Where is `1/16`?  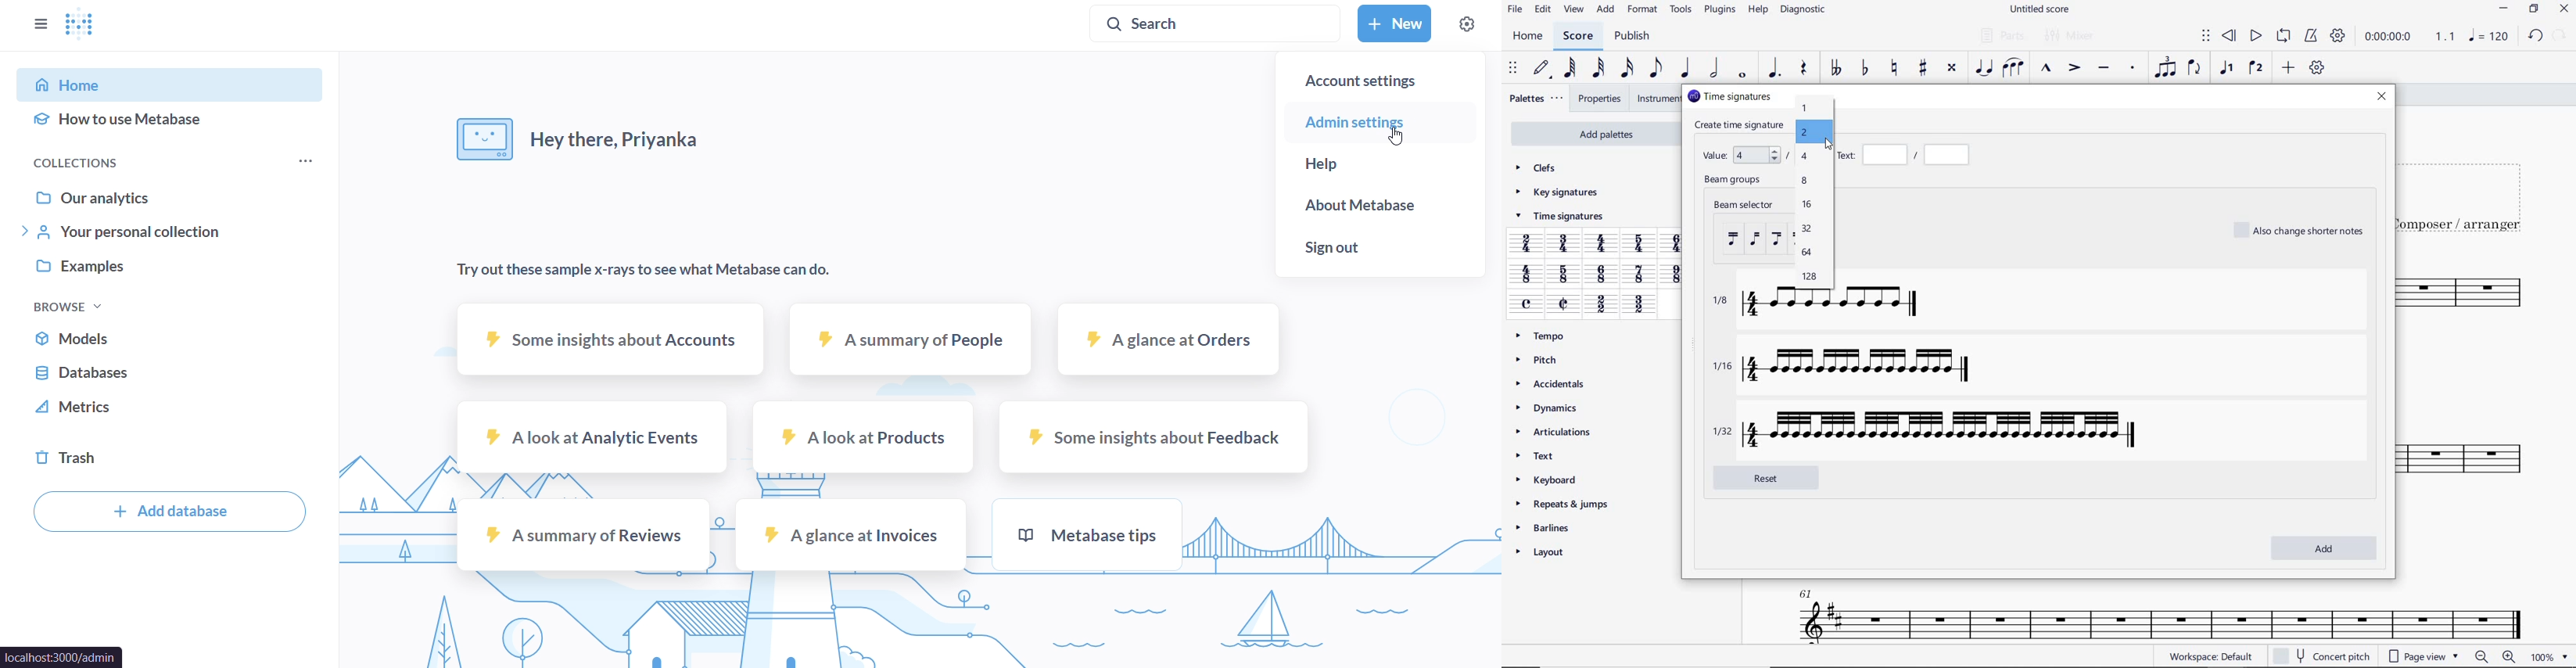
1/16 is located at coordinates (1862, 367).